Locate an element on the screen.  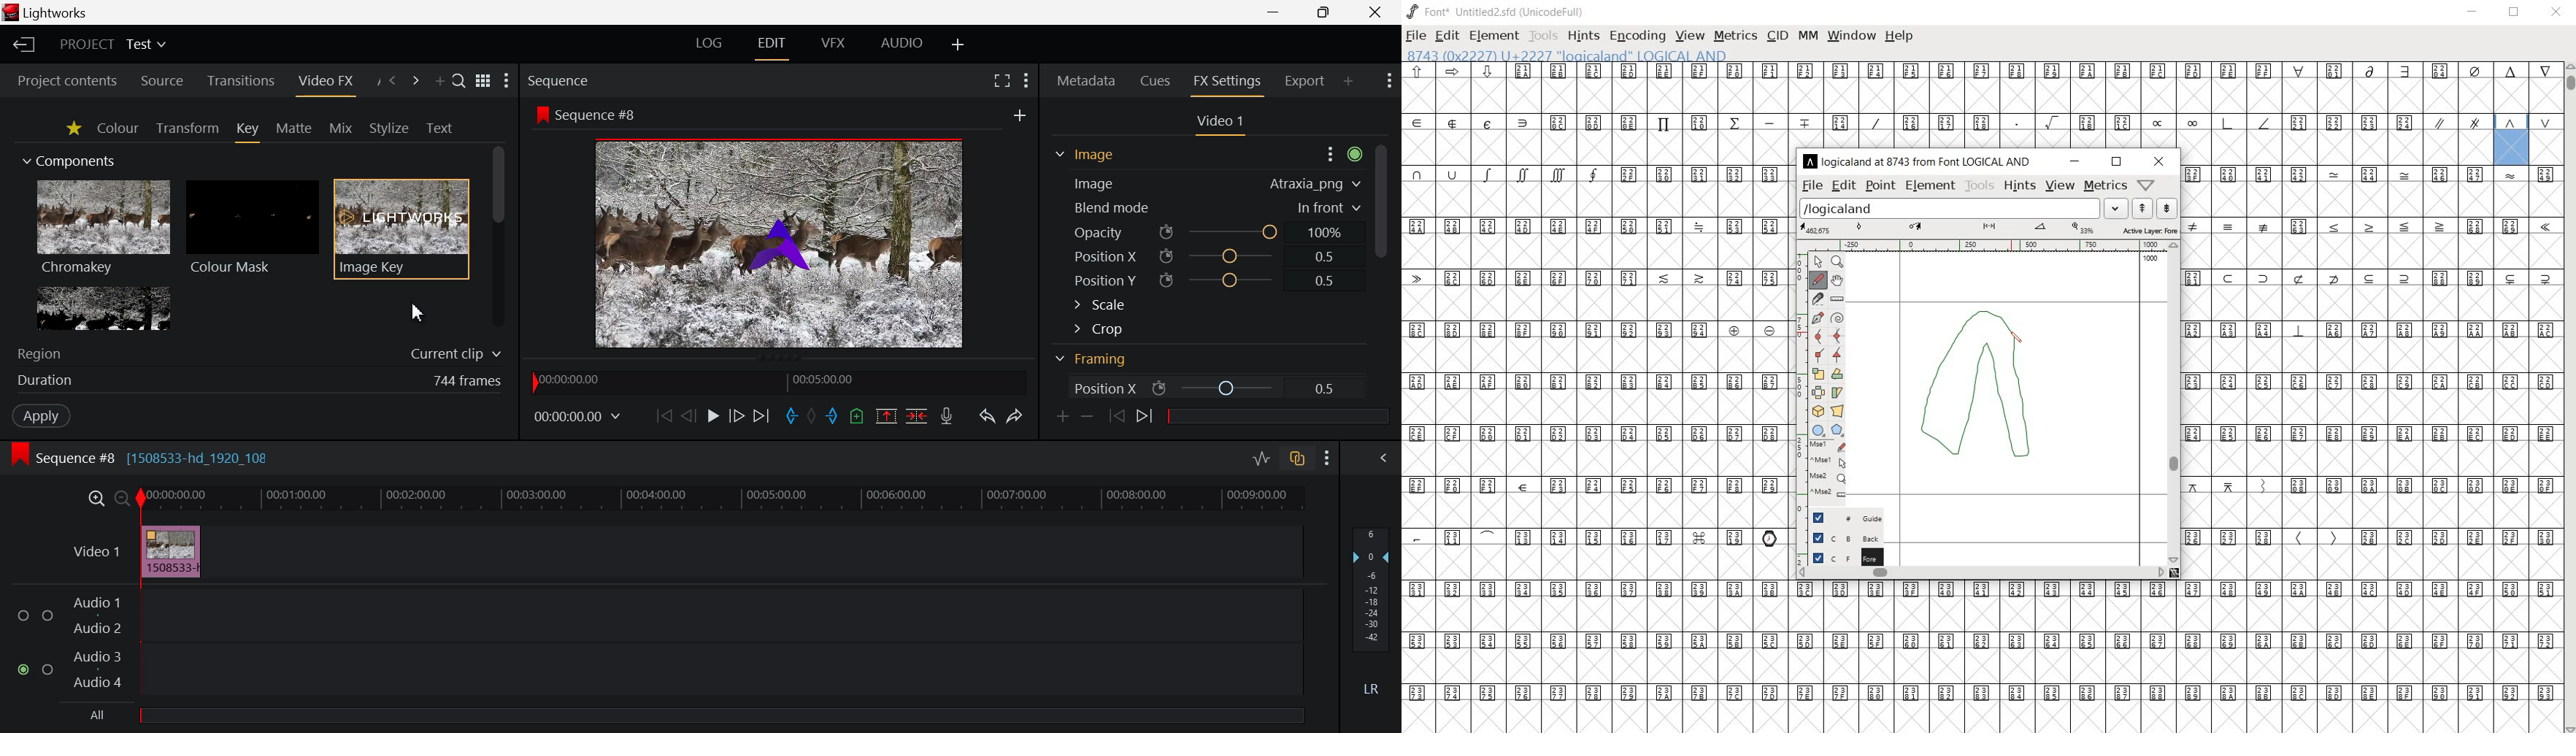
Minimize is located at coordinates (1323, 12).